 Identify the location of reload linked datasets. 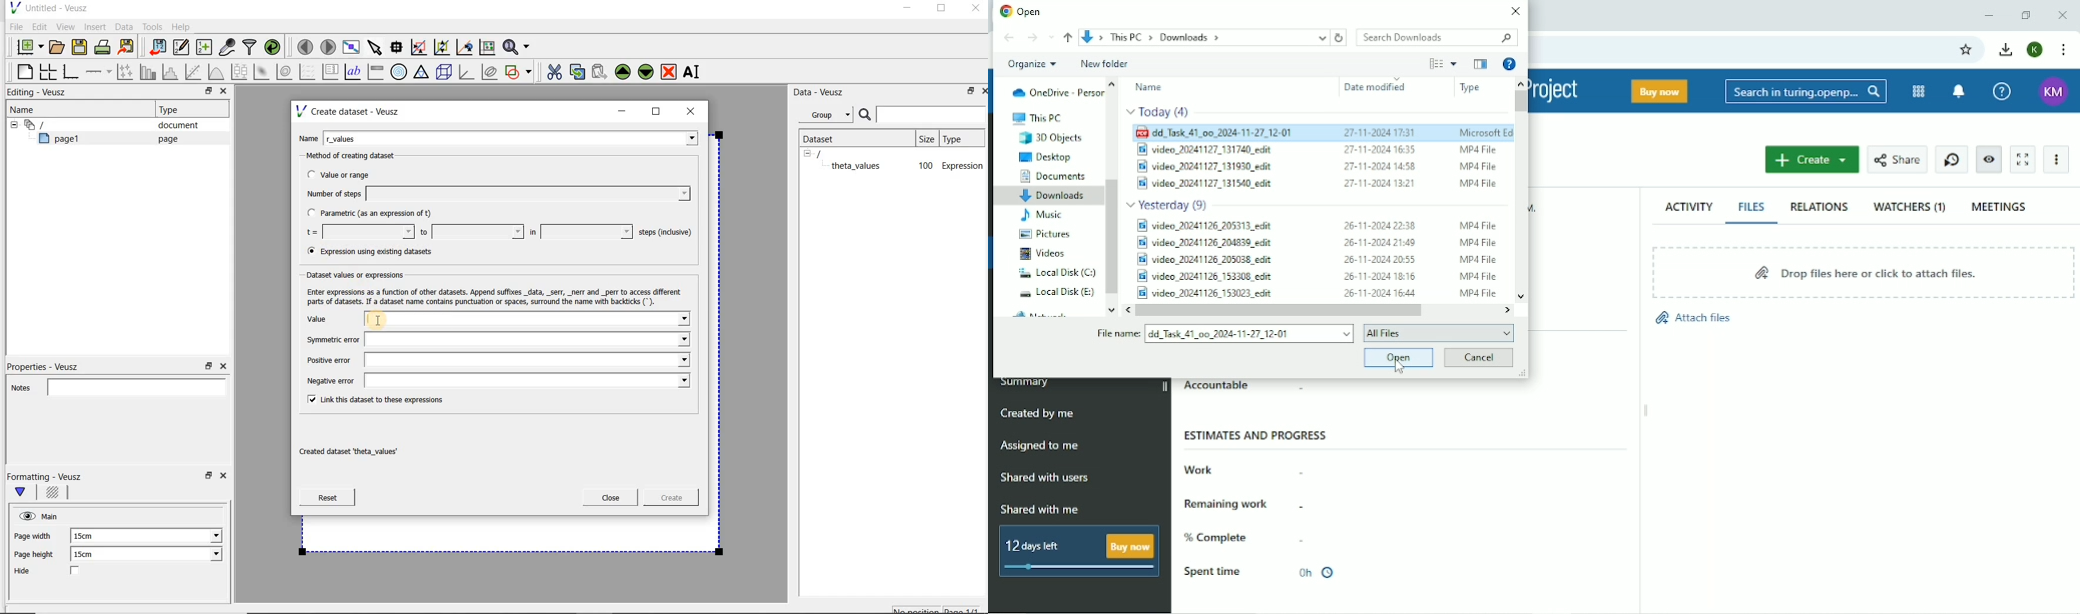
(275, 48).